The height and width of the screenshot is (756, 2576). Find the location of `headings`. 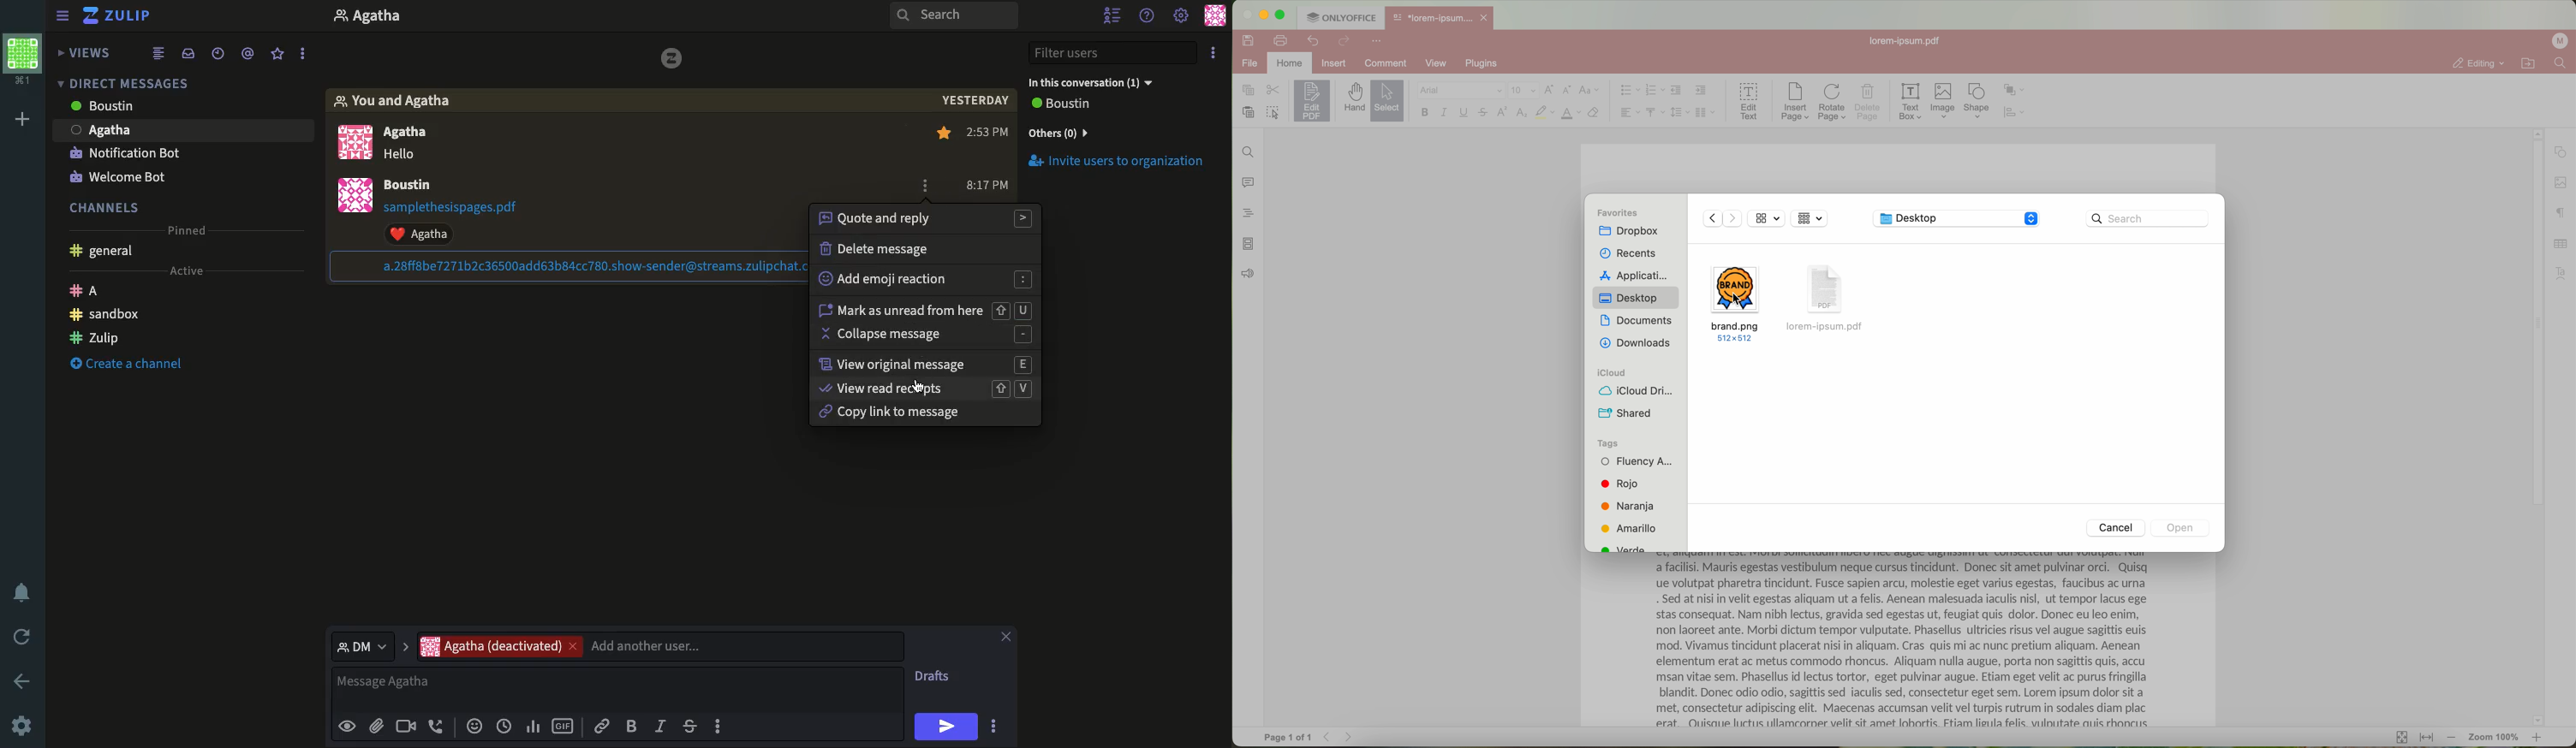

headings is located at coordinates (1244, 213).